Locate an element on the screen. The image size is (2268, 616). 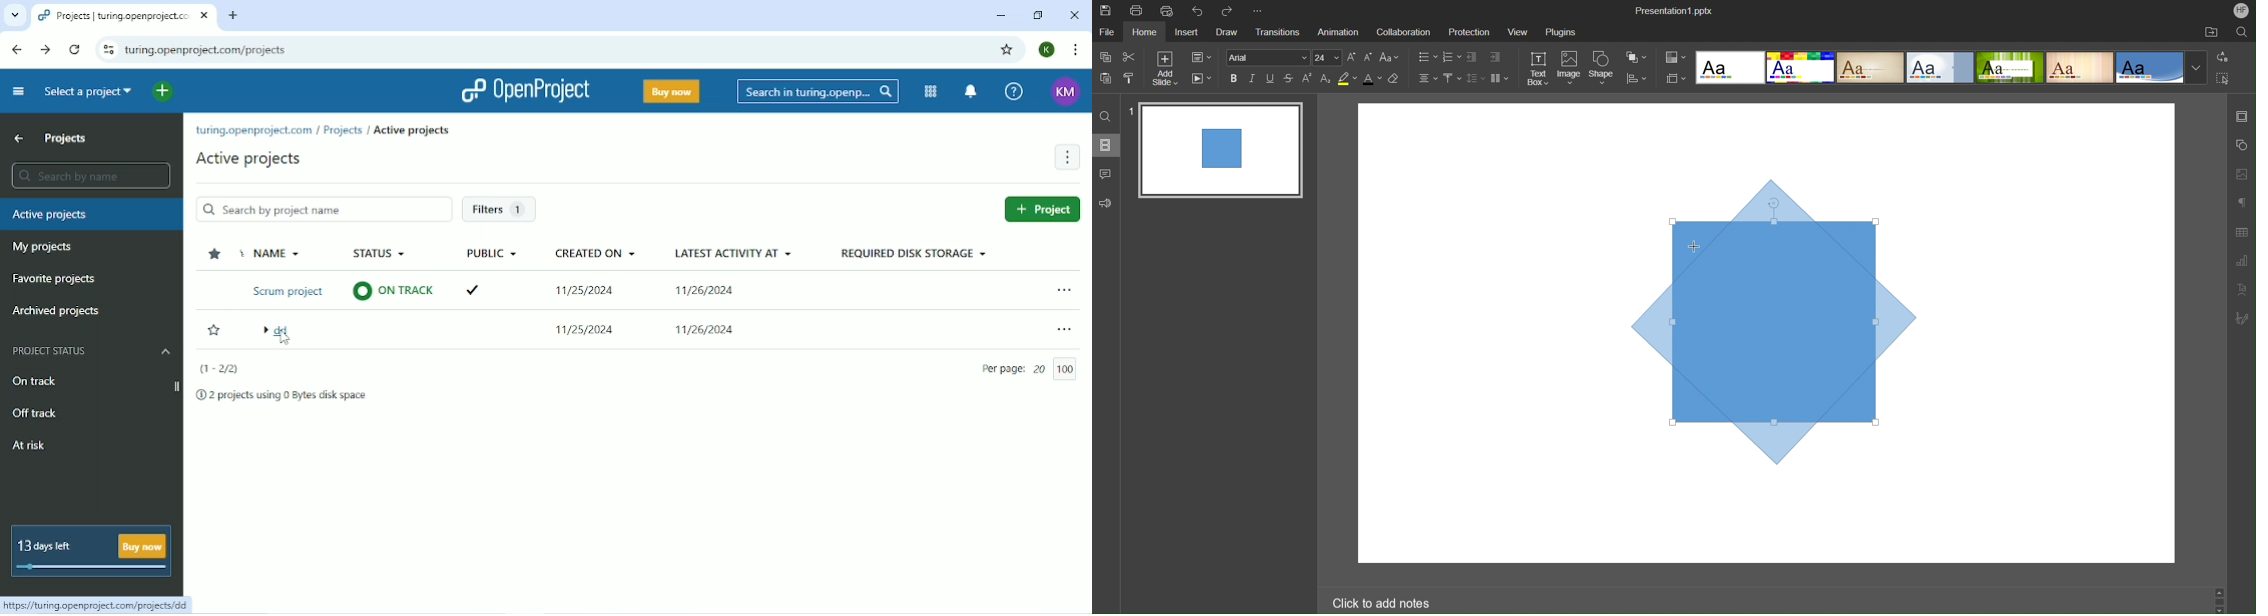
dd is located at coordinates (280, 345).